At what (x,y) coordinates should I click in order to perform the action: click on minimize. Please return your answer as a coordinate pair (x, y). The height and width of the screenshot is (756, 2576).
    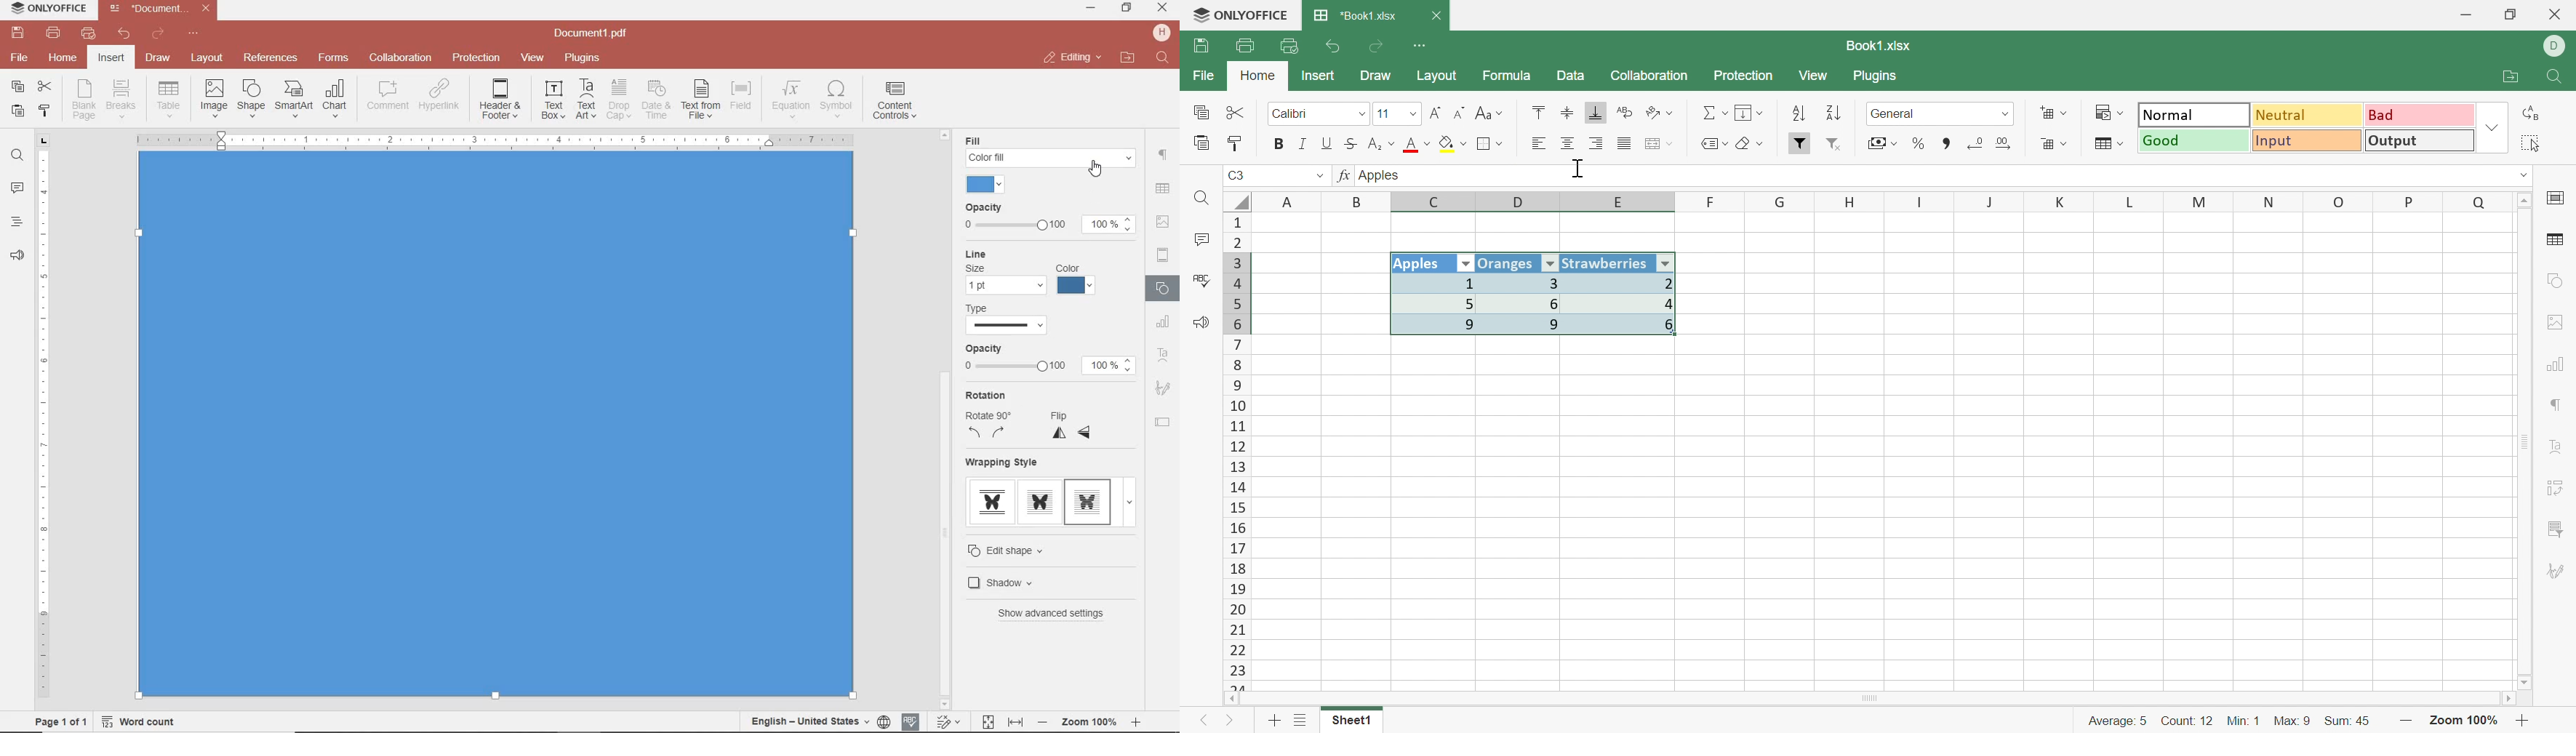
    Looking at the image, I should click on (1092, 8).